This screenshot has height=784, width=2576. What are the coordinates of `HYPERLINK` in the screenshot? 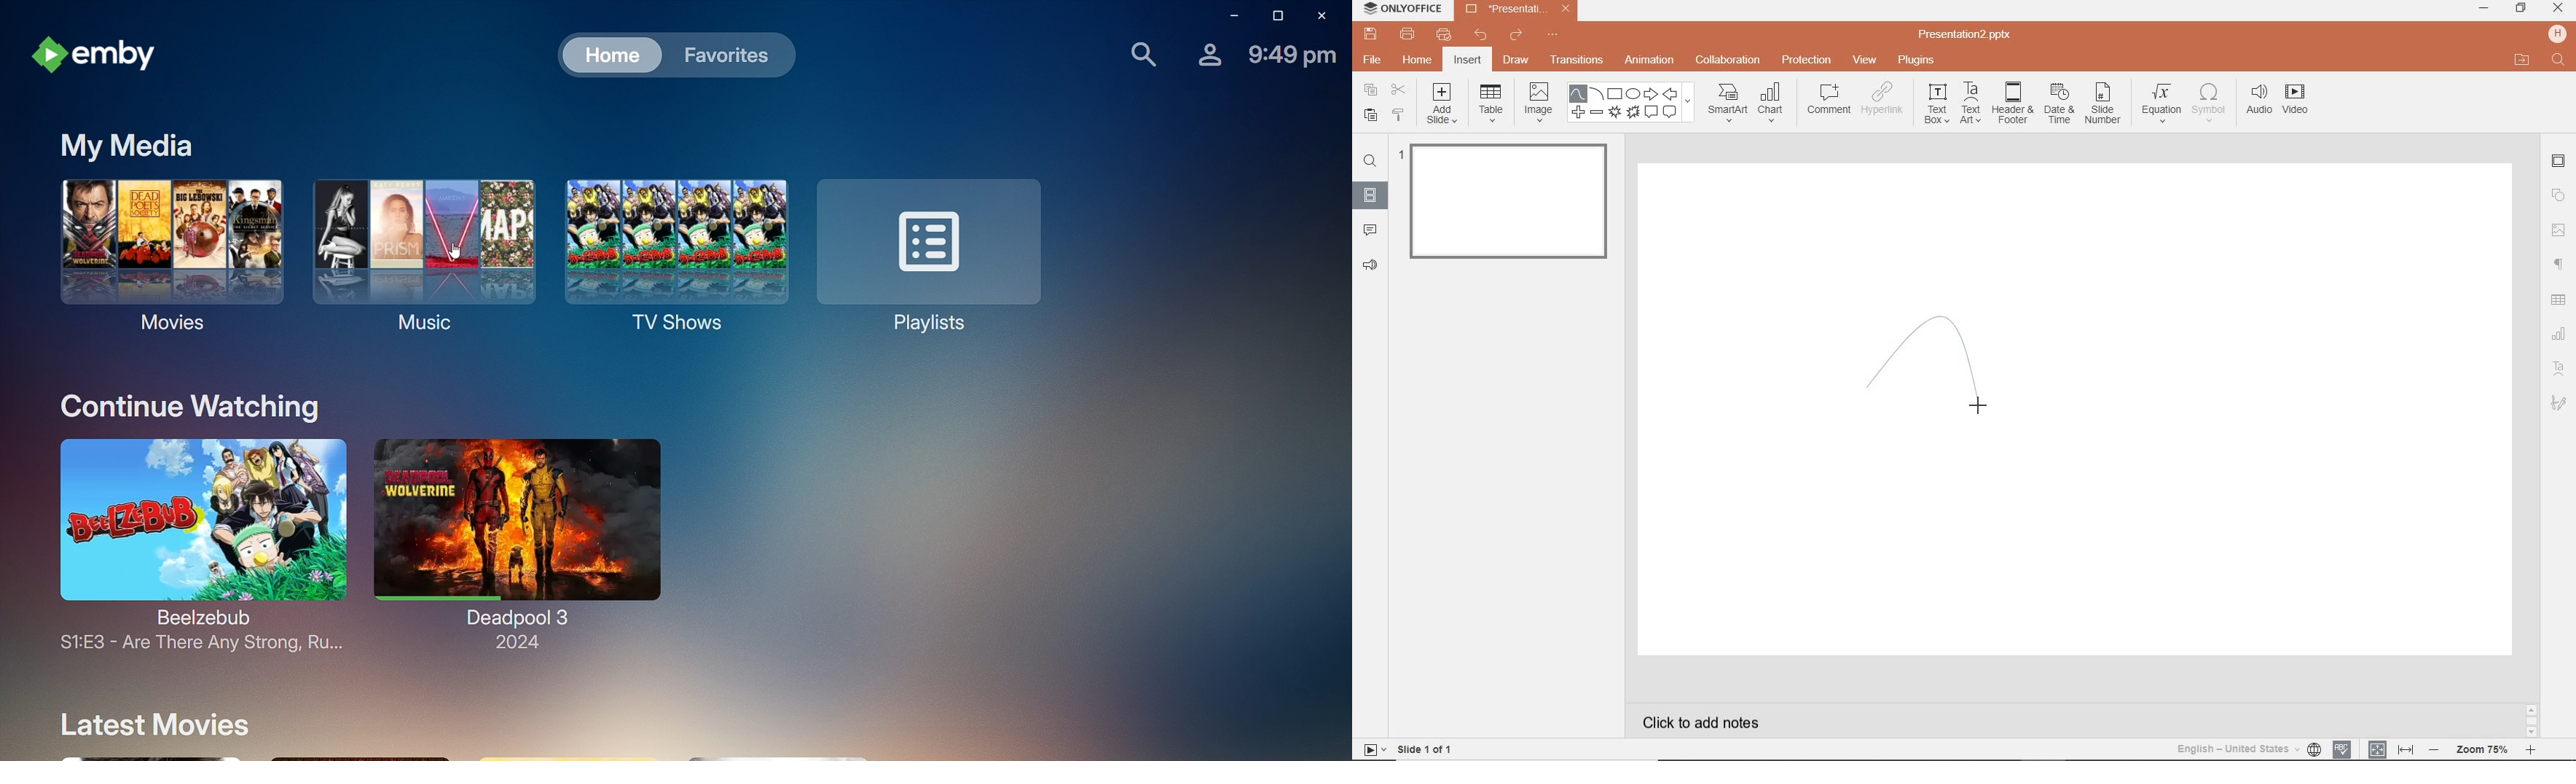 It's located at (1885, 102).